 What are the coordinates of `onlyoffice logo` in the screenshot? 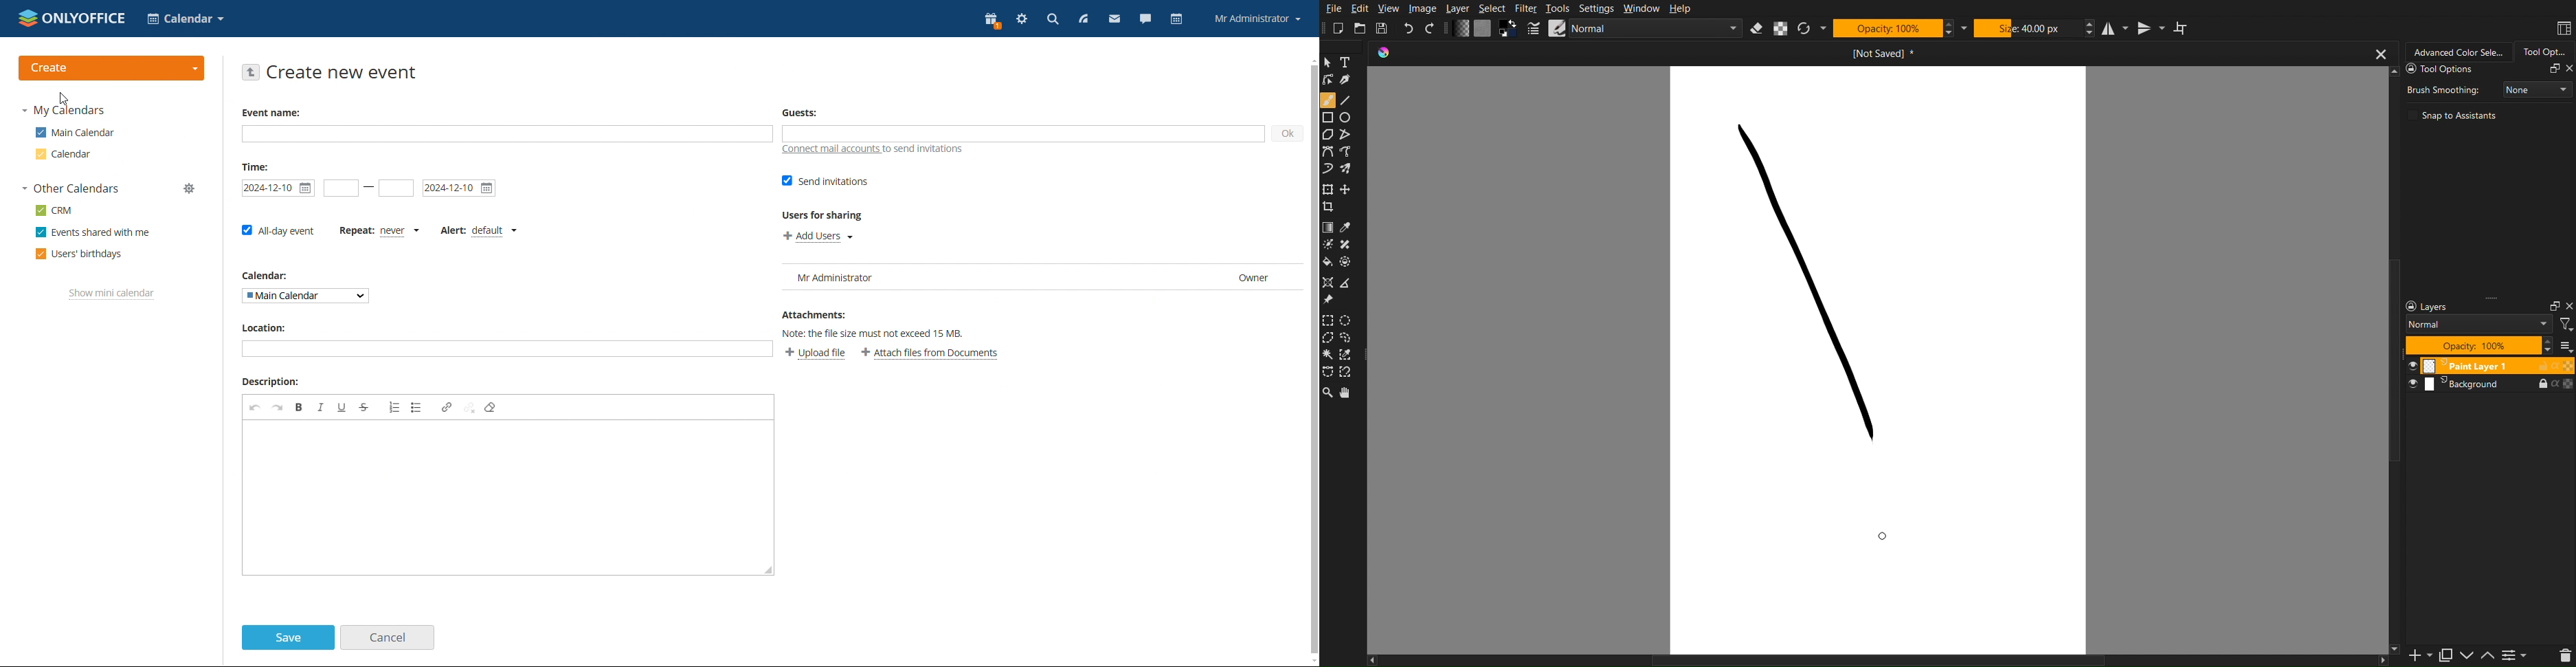 It's located at (29, 20).